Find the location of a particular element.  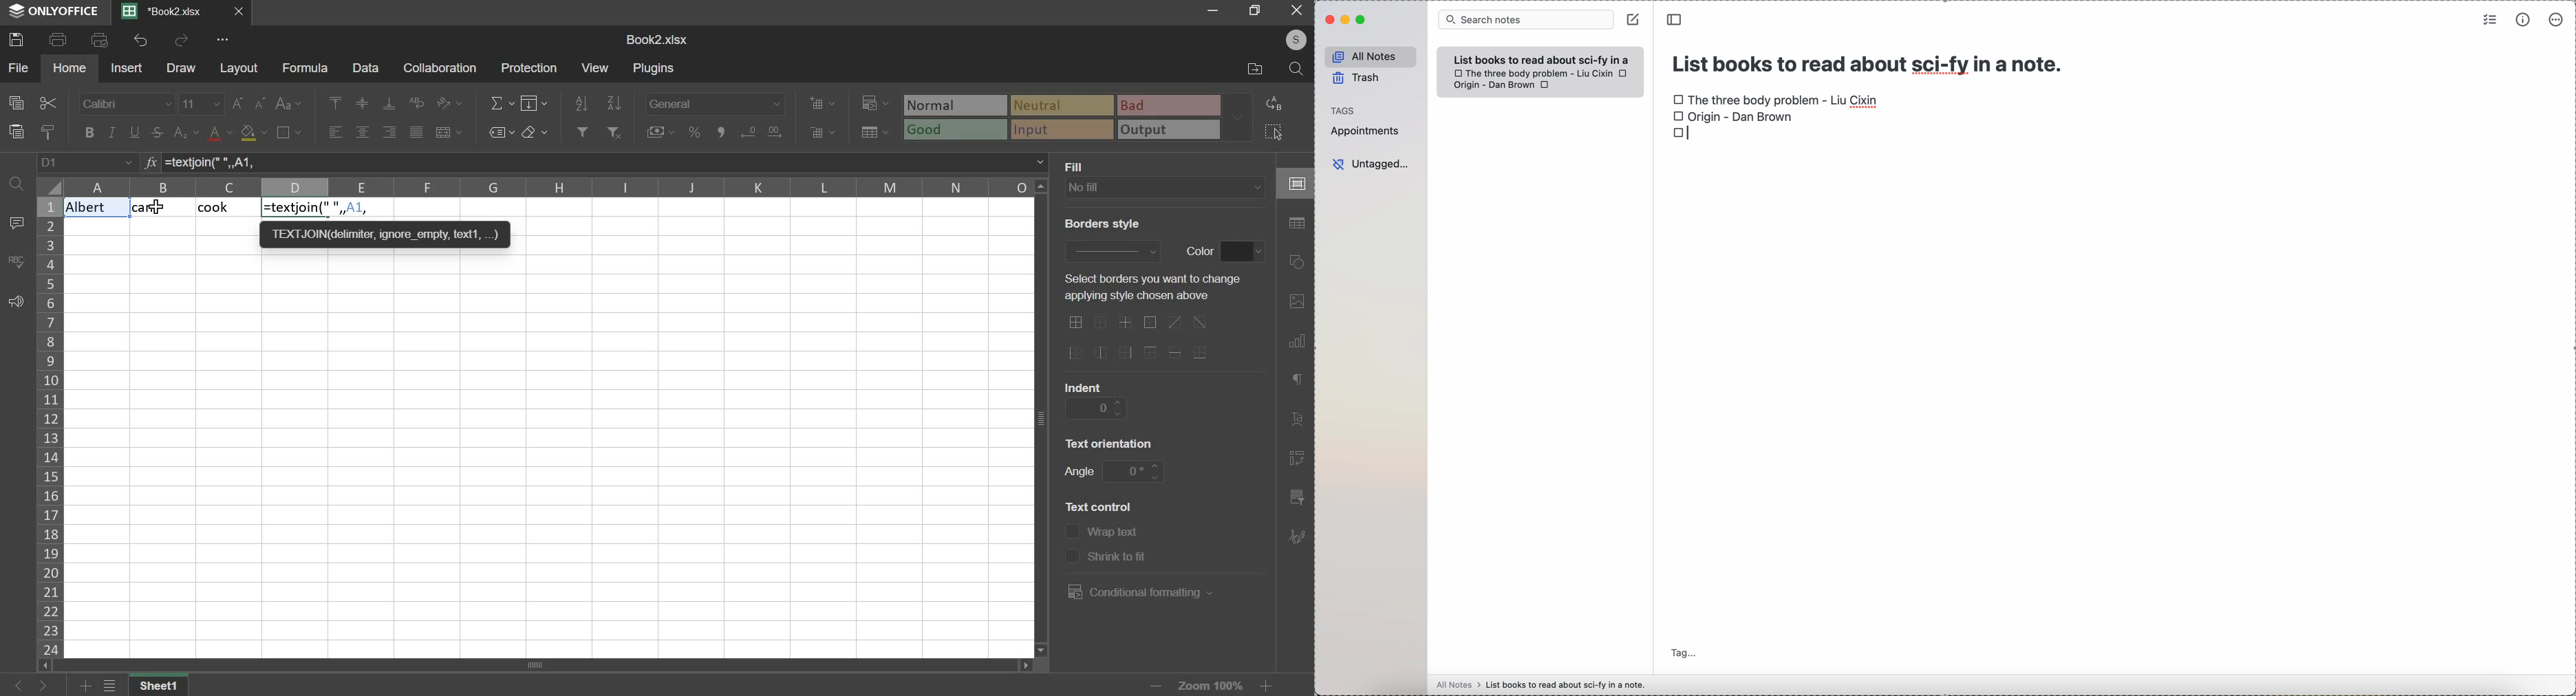

scroll bar is located at coordinates (533, 666).